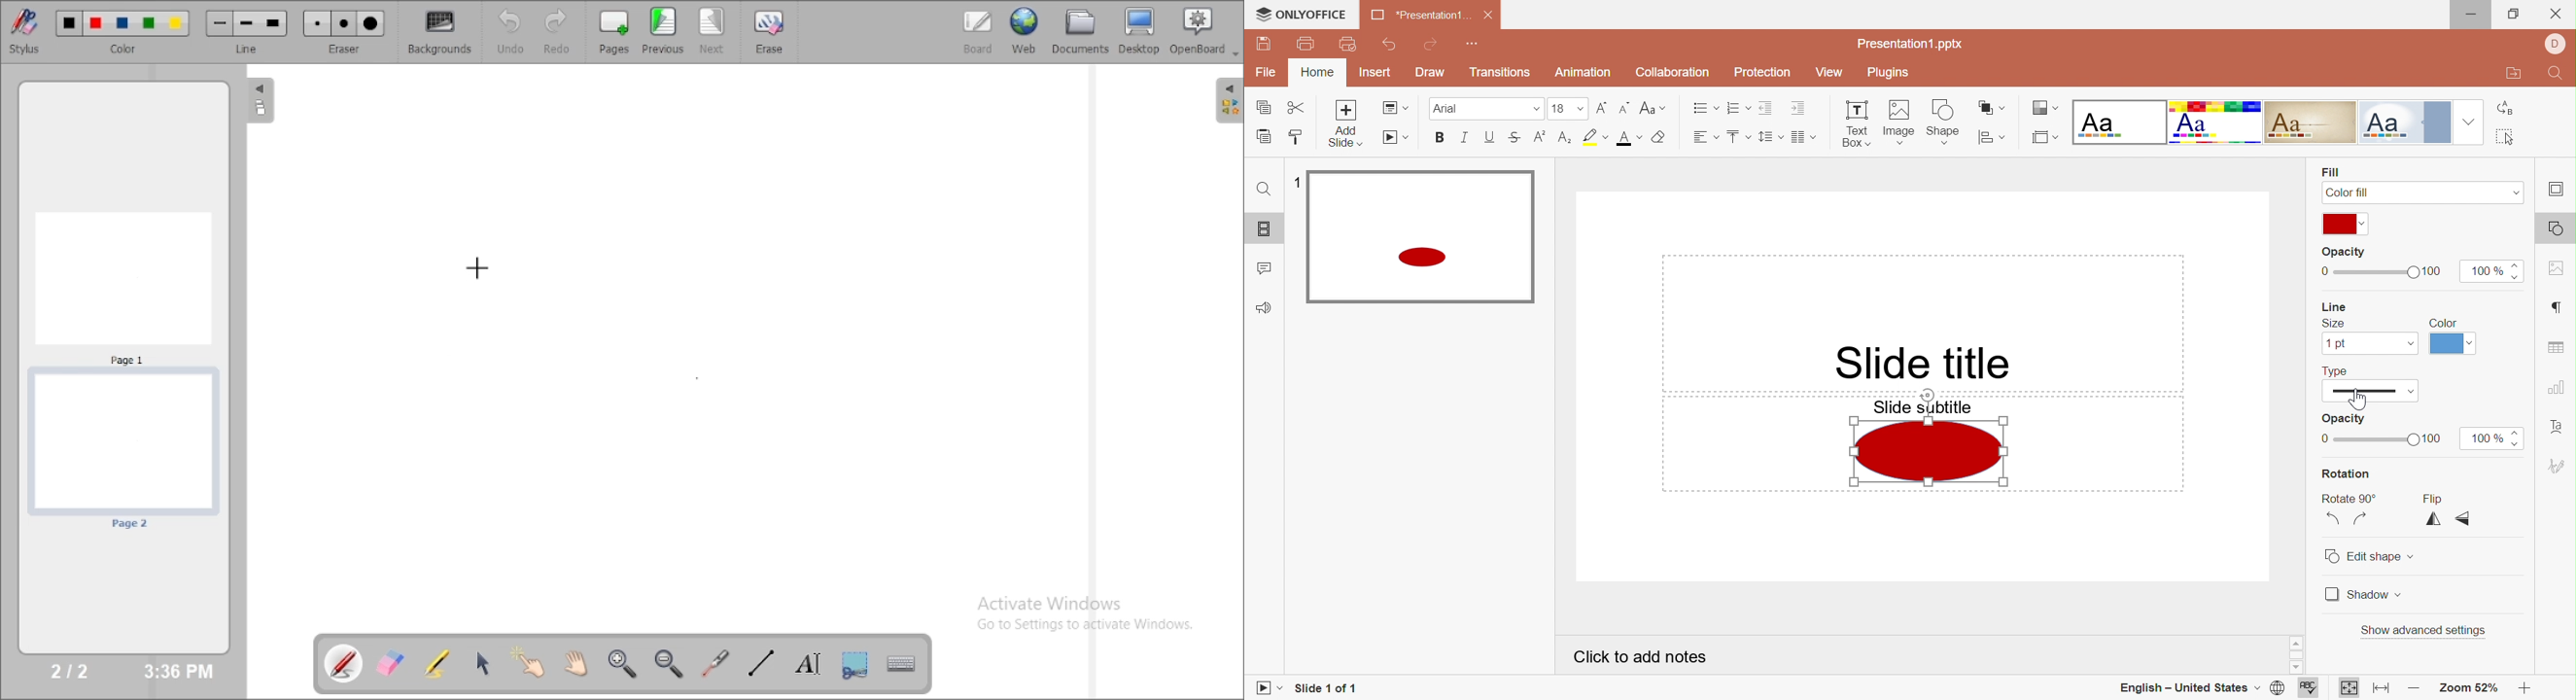 This screenshot has width=2576, height=700. Describe the element at coordinates (2559, 269) in the screenshot. I see `Image settings` at that location.